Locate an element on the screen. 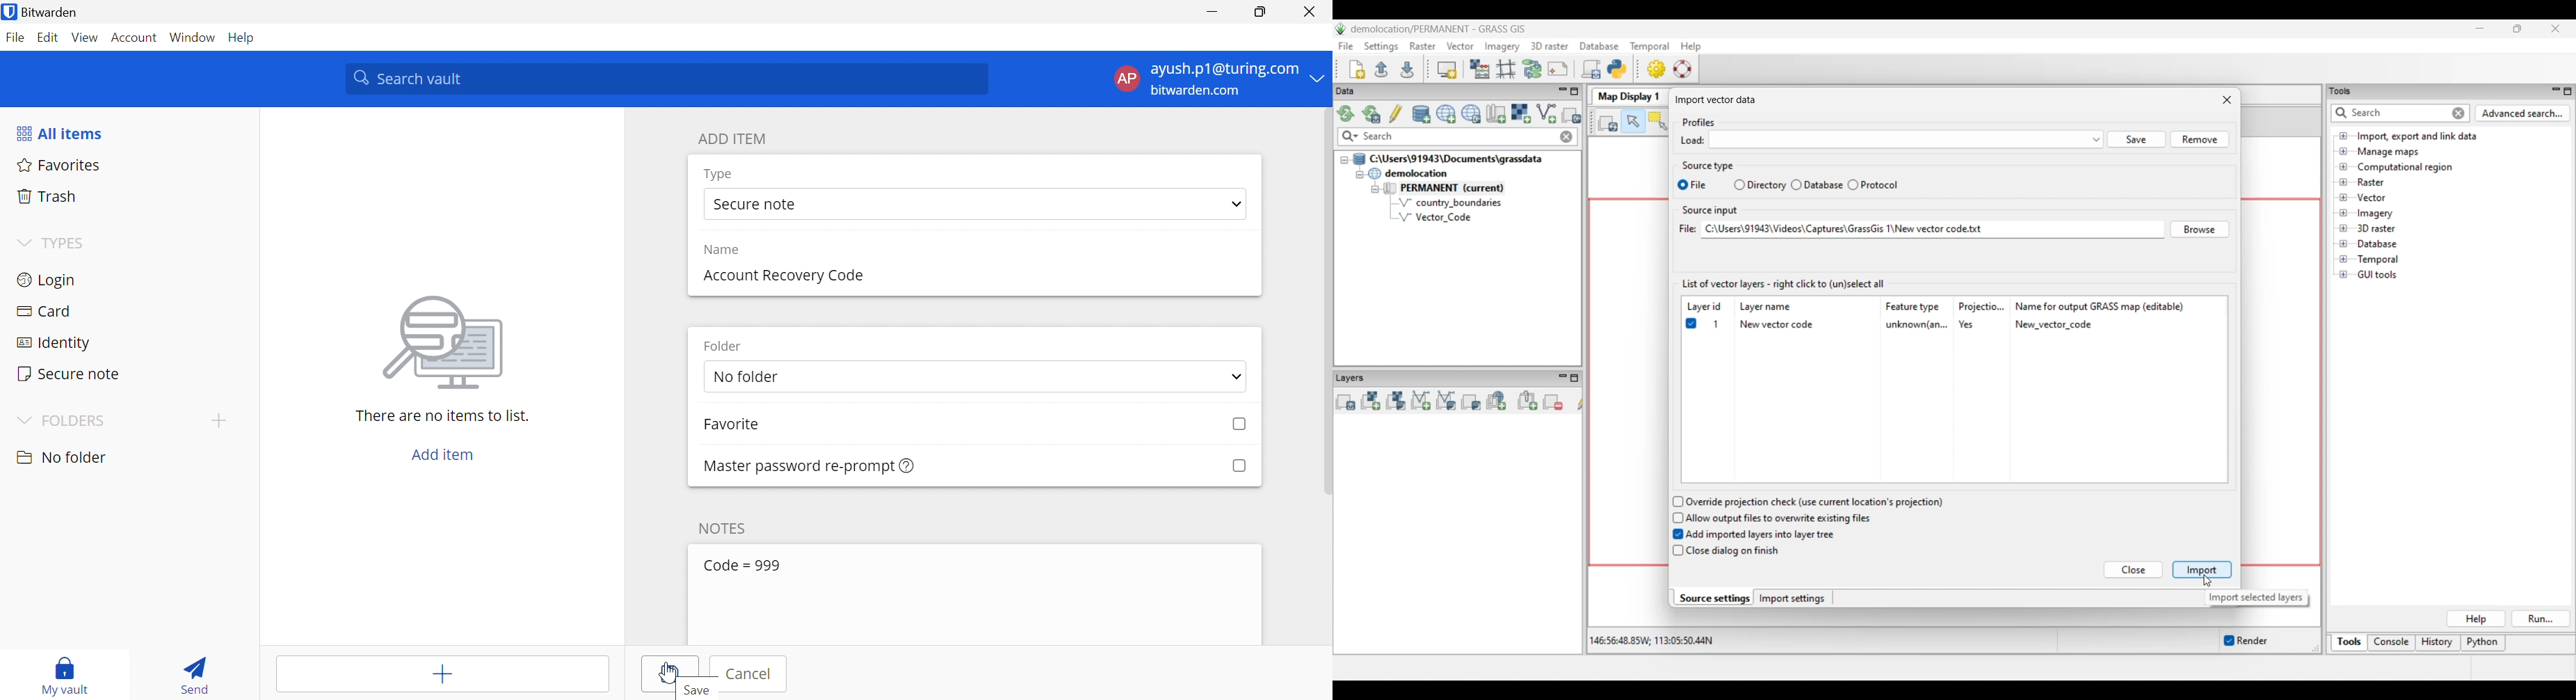 The width and height of the screenshot is (2576, 700). Minimize is located at coordinates (1211, 13).